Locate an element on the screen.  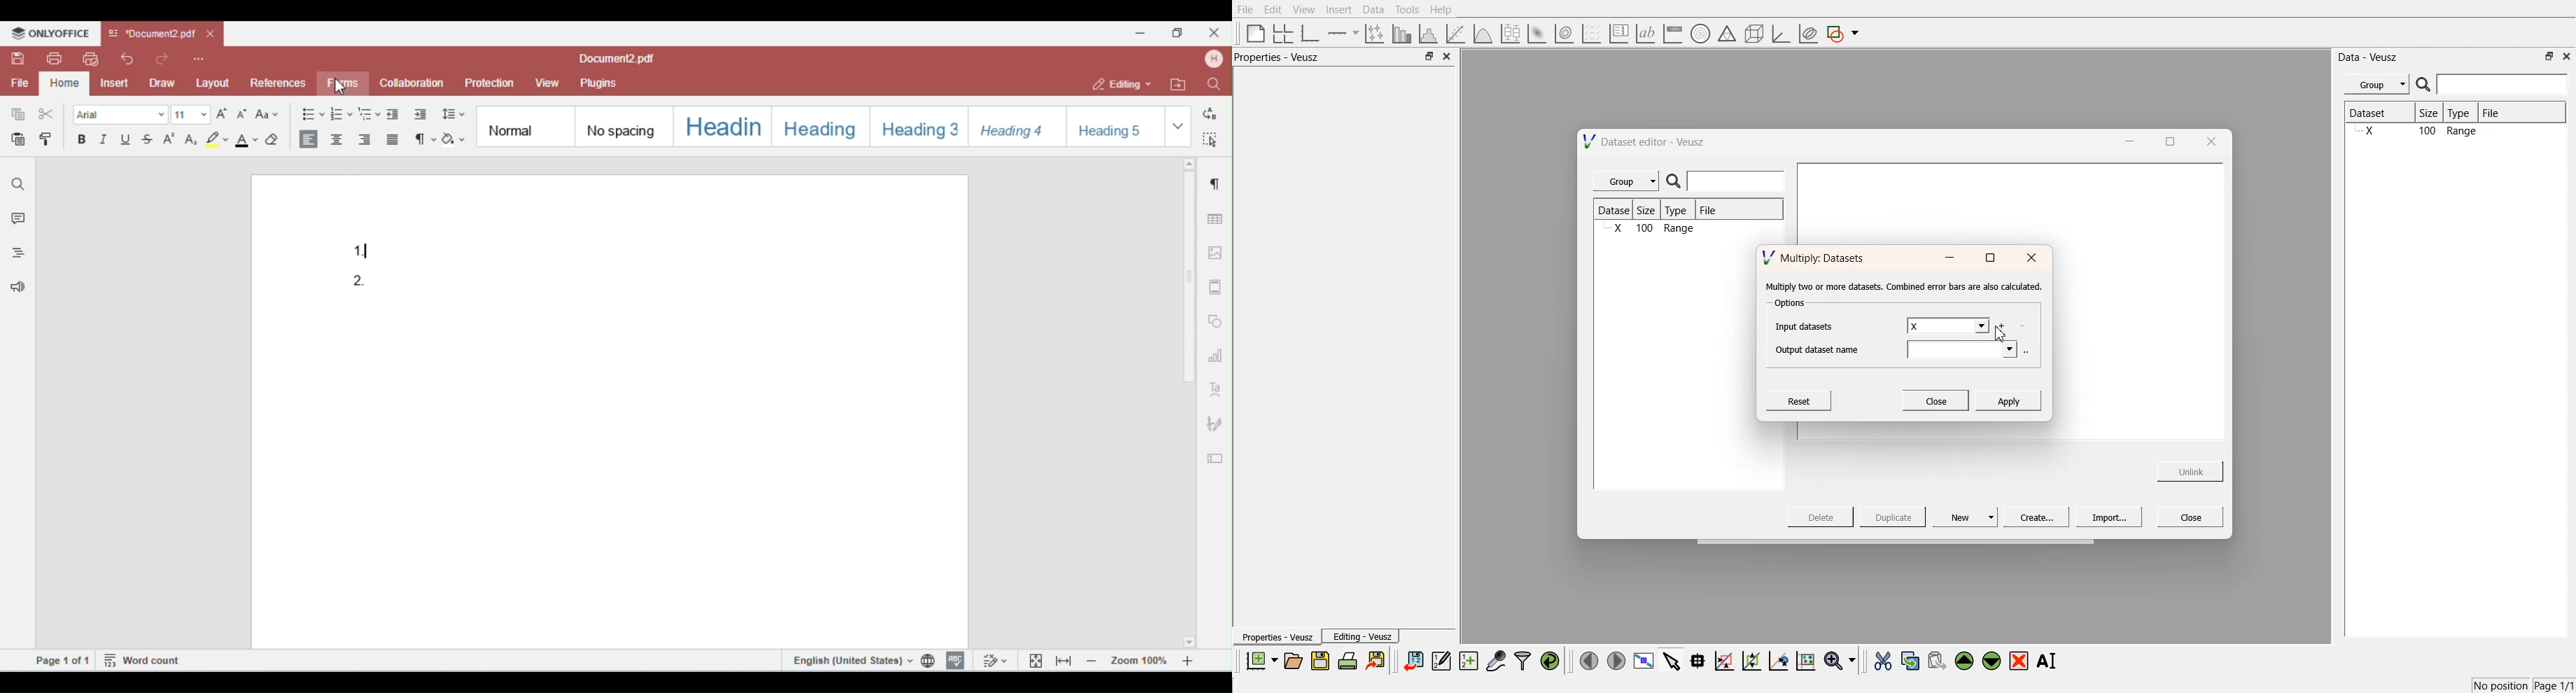
Close is located at coordinates (2191, 516).